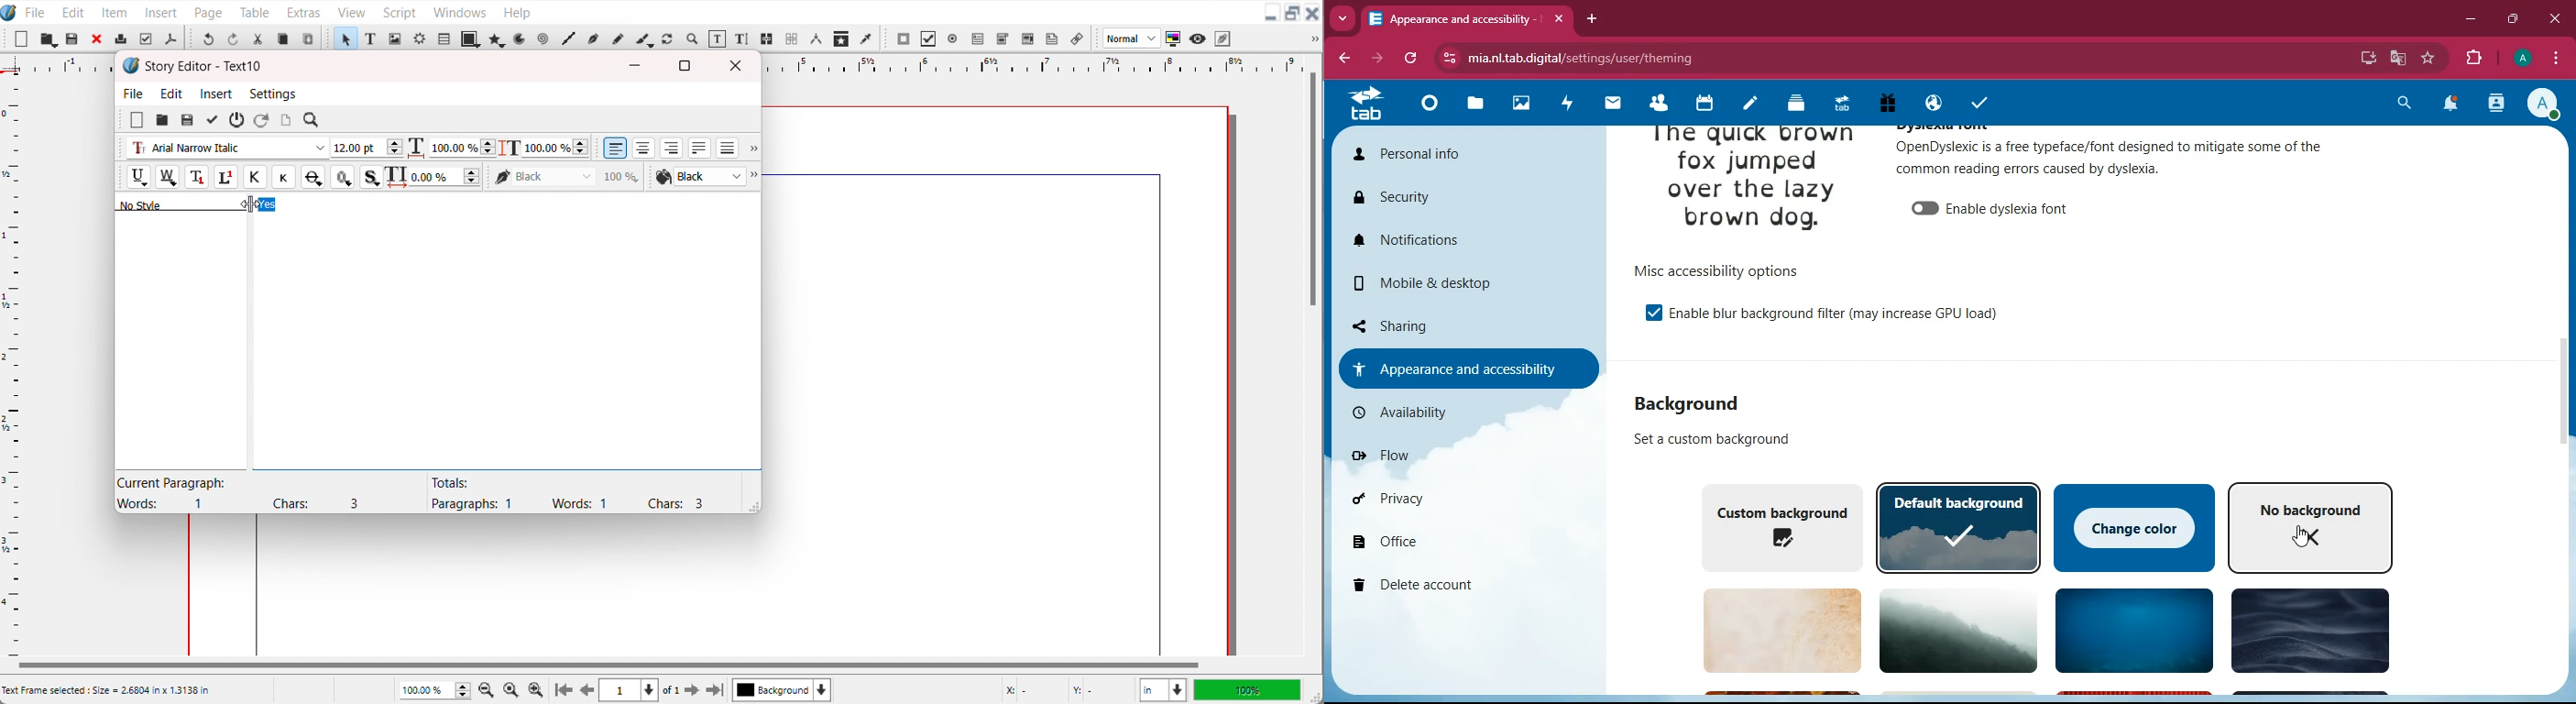 This screenshot has height=728, width=2576. Describe the element at coordinates (313, 121) in the screenshot. I see `Search/Replace` at that location.